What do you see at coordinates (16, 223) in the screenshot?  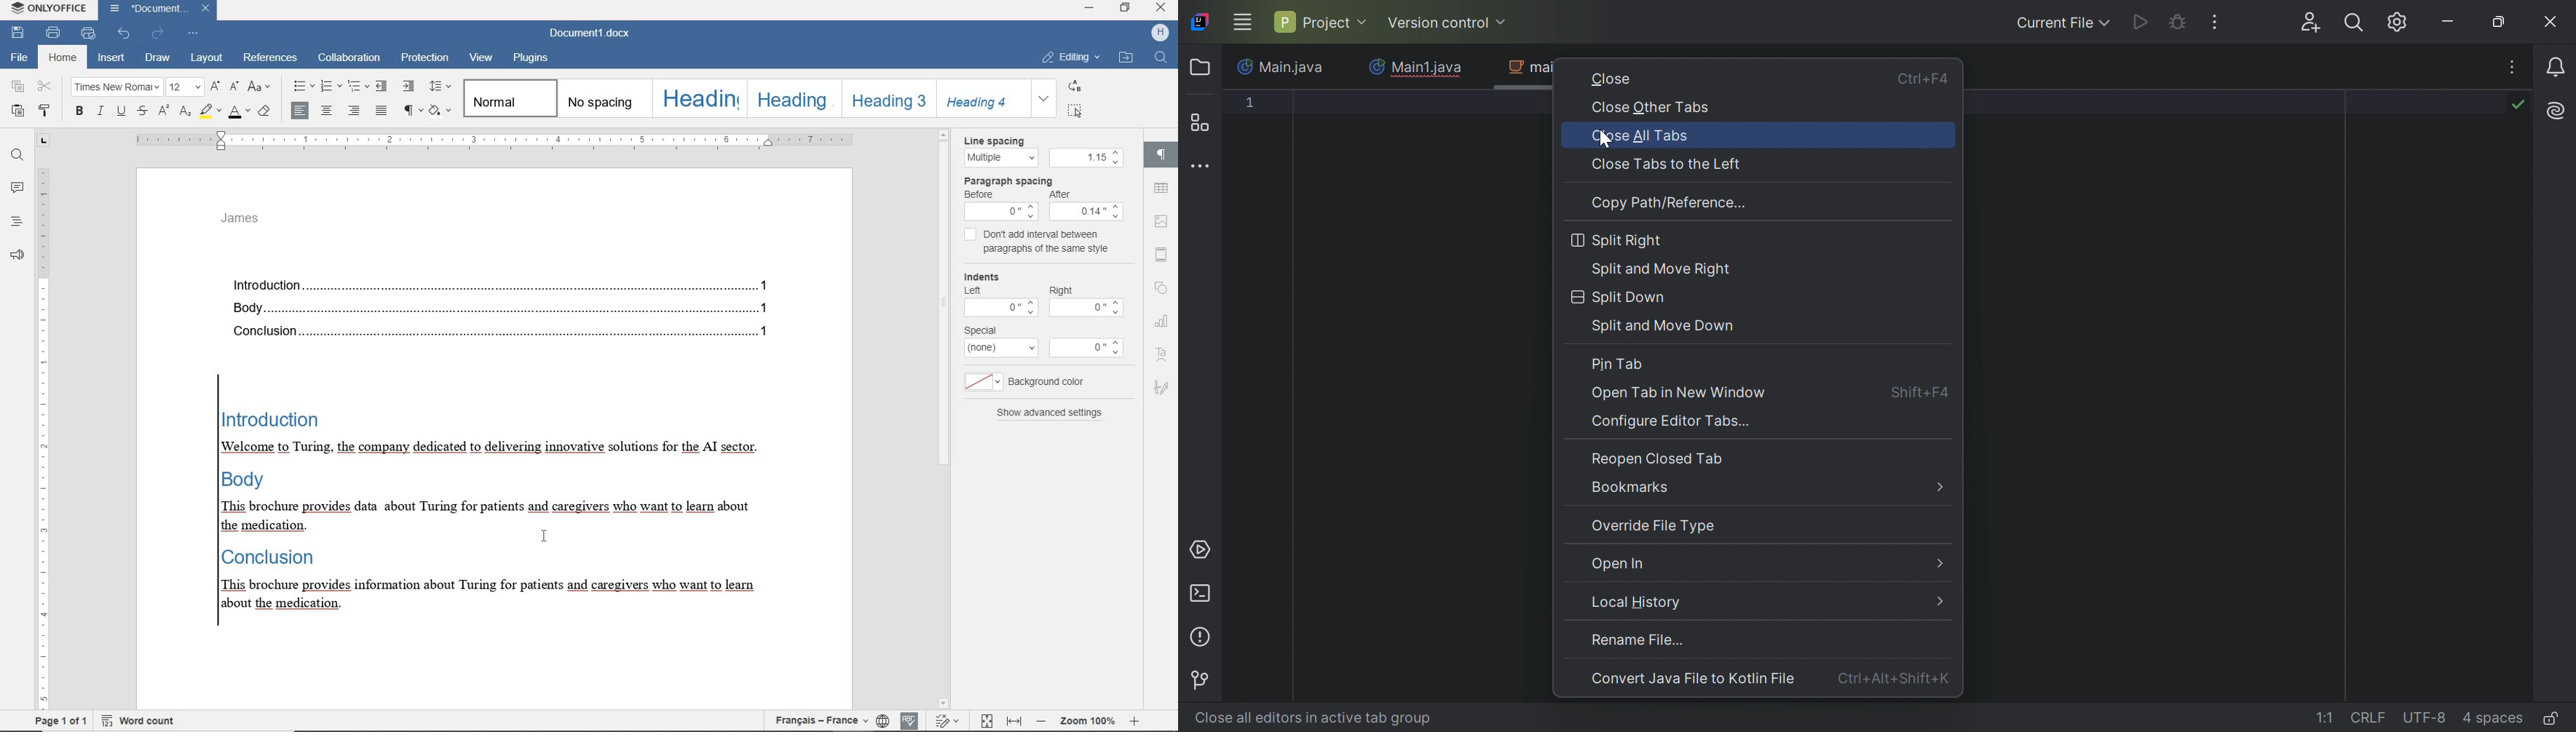 I see `headings` at bounding box center [16, 223].